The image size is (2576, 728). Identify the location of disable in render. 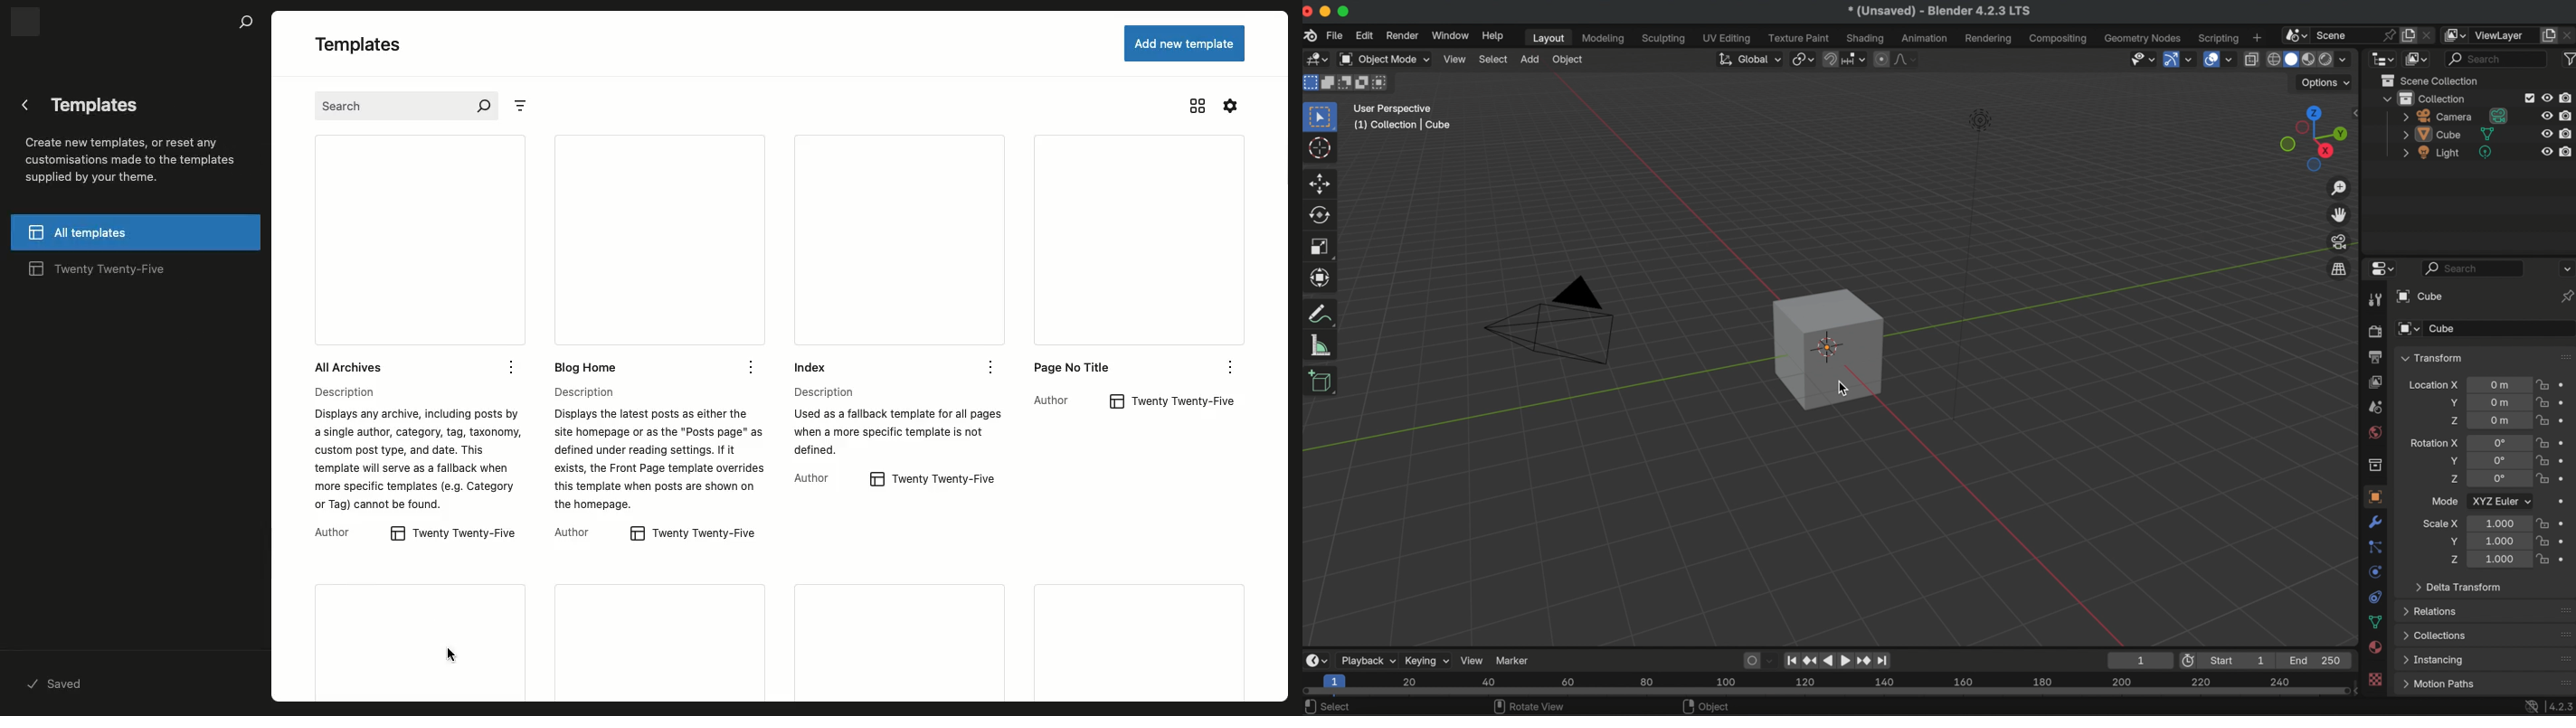
(2567, 97).